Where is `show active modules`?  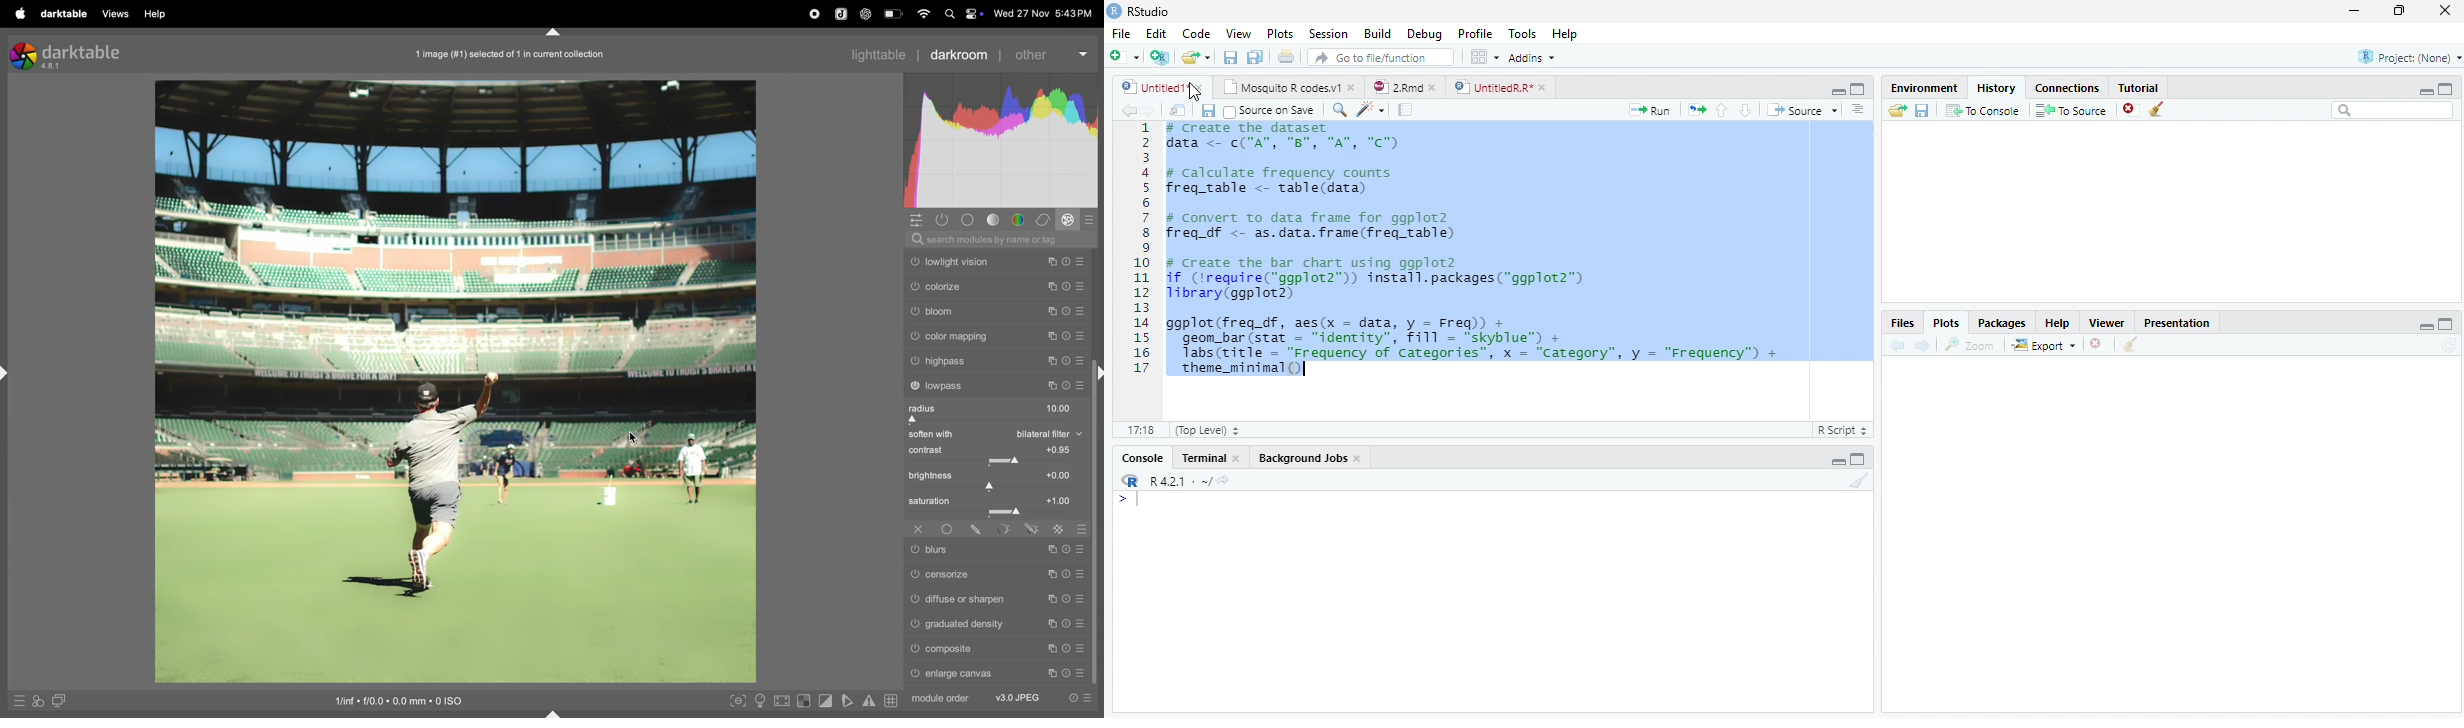 show active modules is located at coordinates (940, 220).